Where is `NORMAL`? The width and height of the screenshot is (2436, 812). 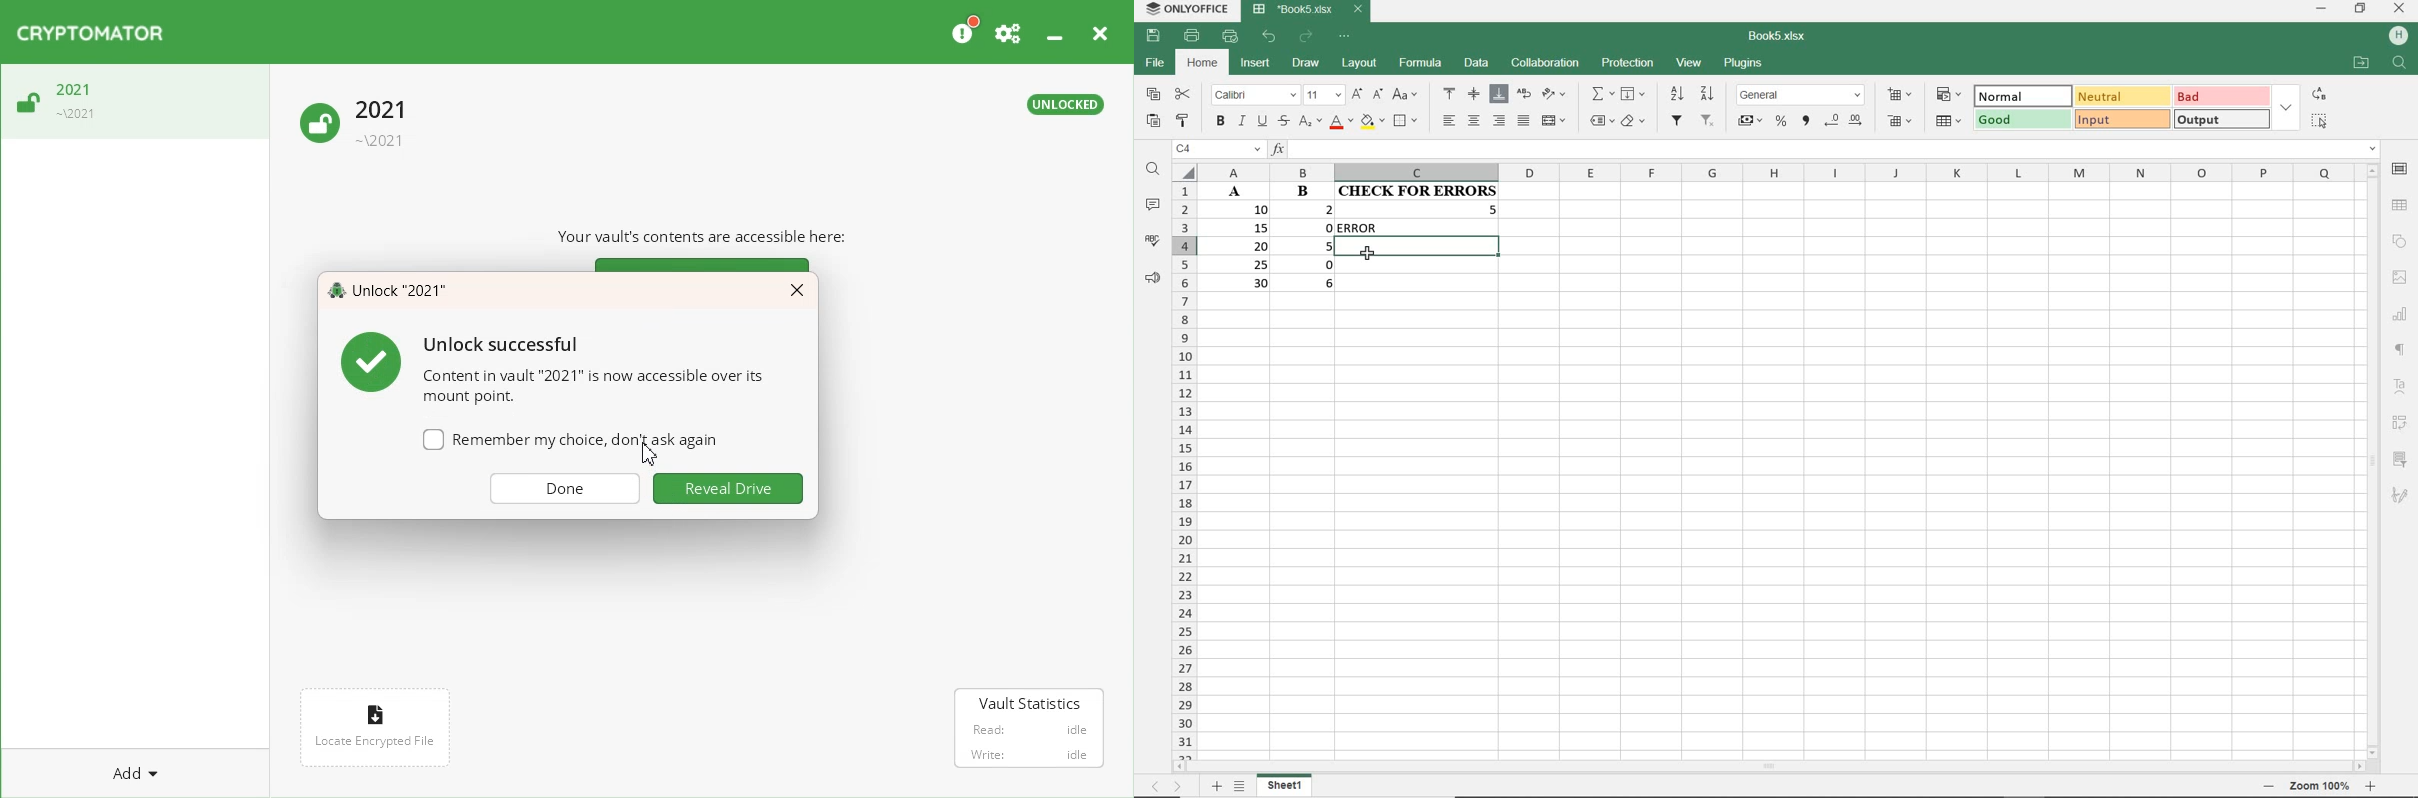 NORMAL is located at coordinates (2024, 96).